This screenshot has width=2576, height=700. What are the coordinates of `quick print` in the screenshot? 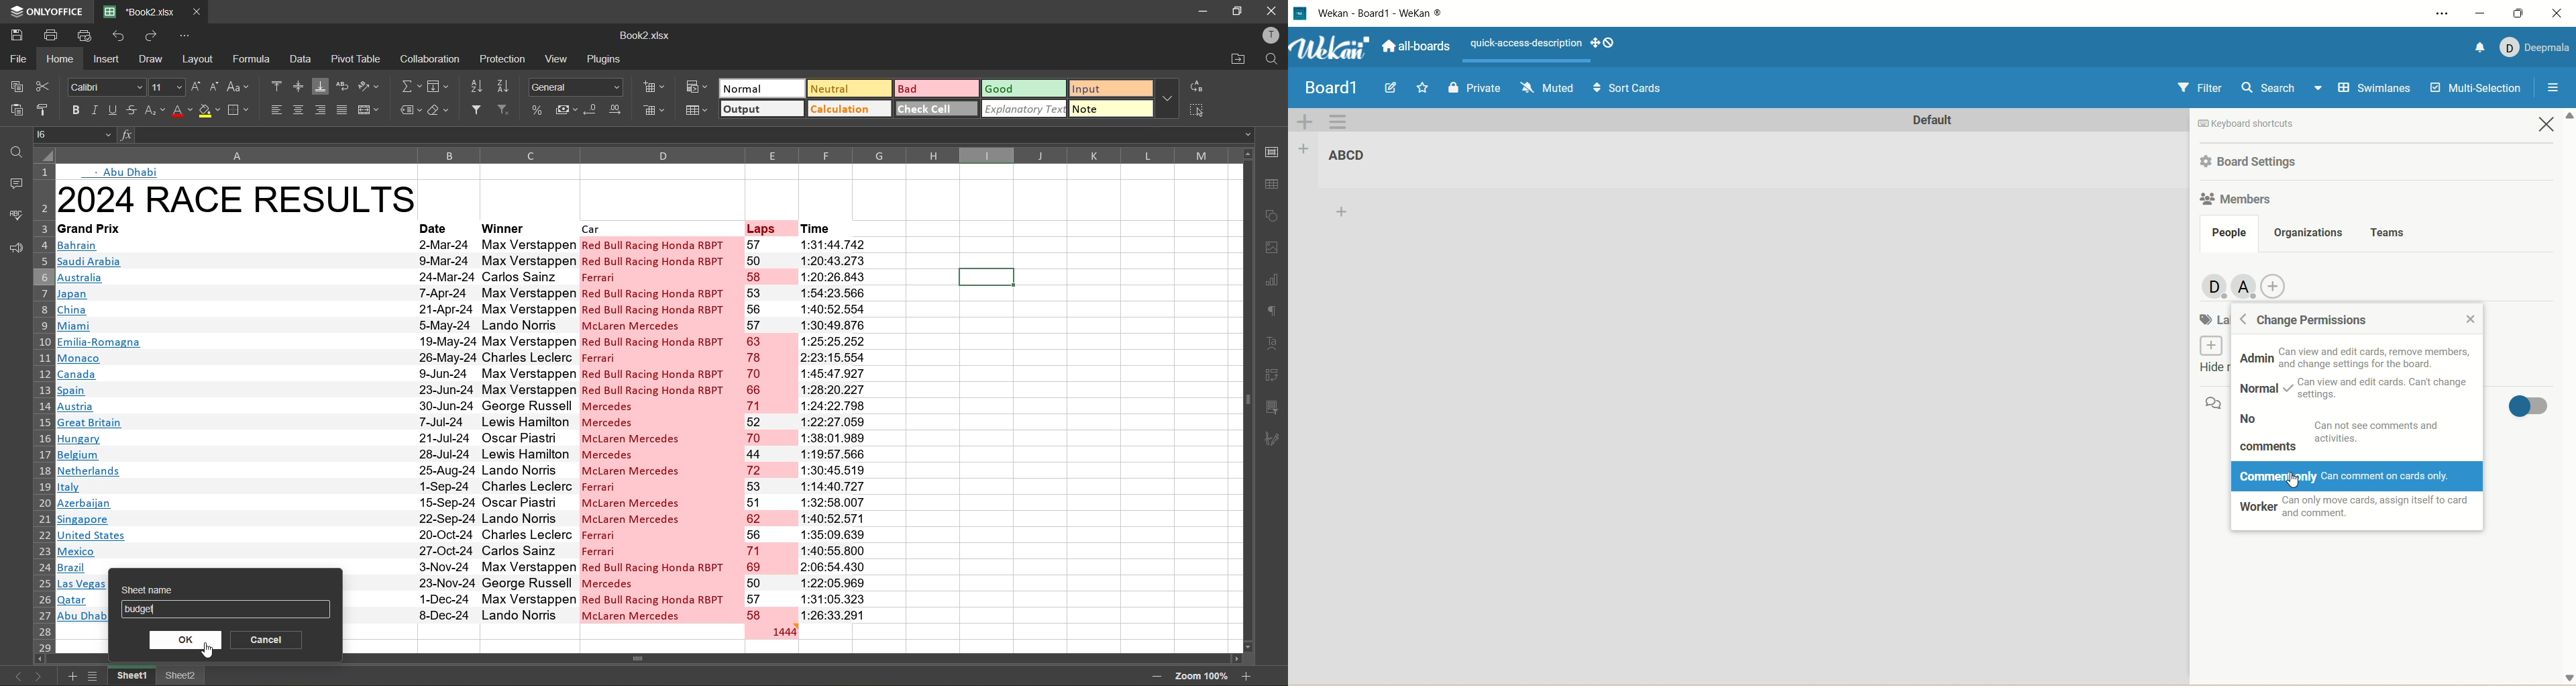 It's located at (89, 36).